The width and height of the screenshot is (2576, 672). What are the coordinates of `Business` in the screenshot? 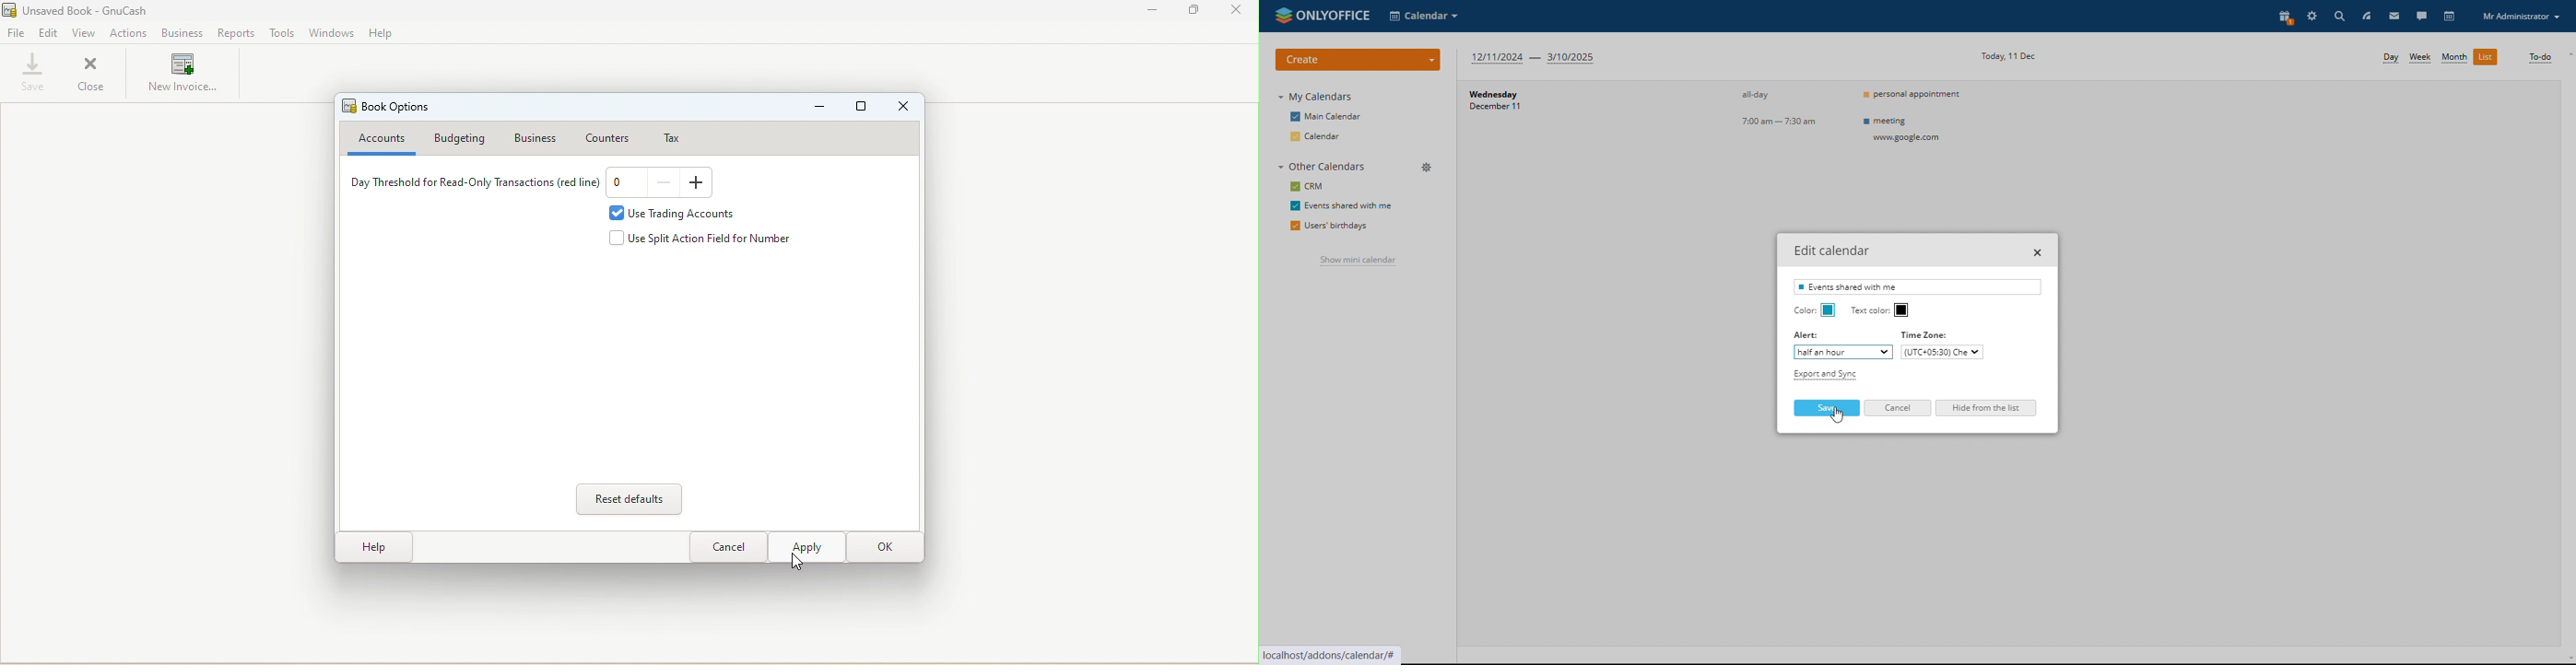 It's located at (182, 32).